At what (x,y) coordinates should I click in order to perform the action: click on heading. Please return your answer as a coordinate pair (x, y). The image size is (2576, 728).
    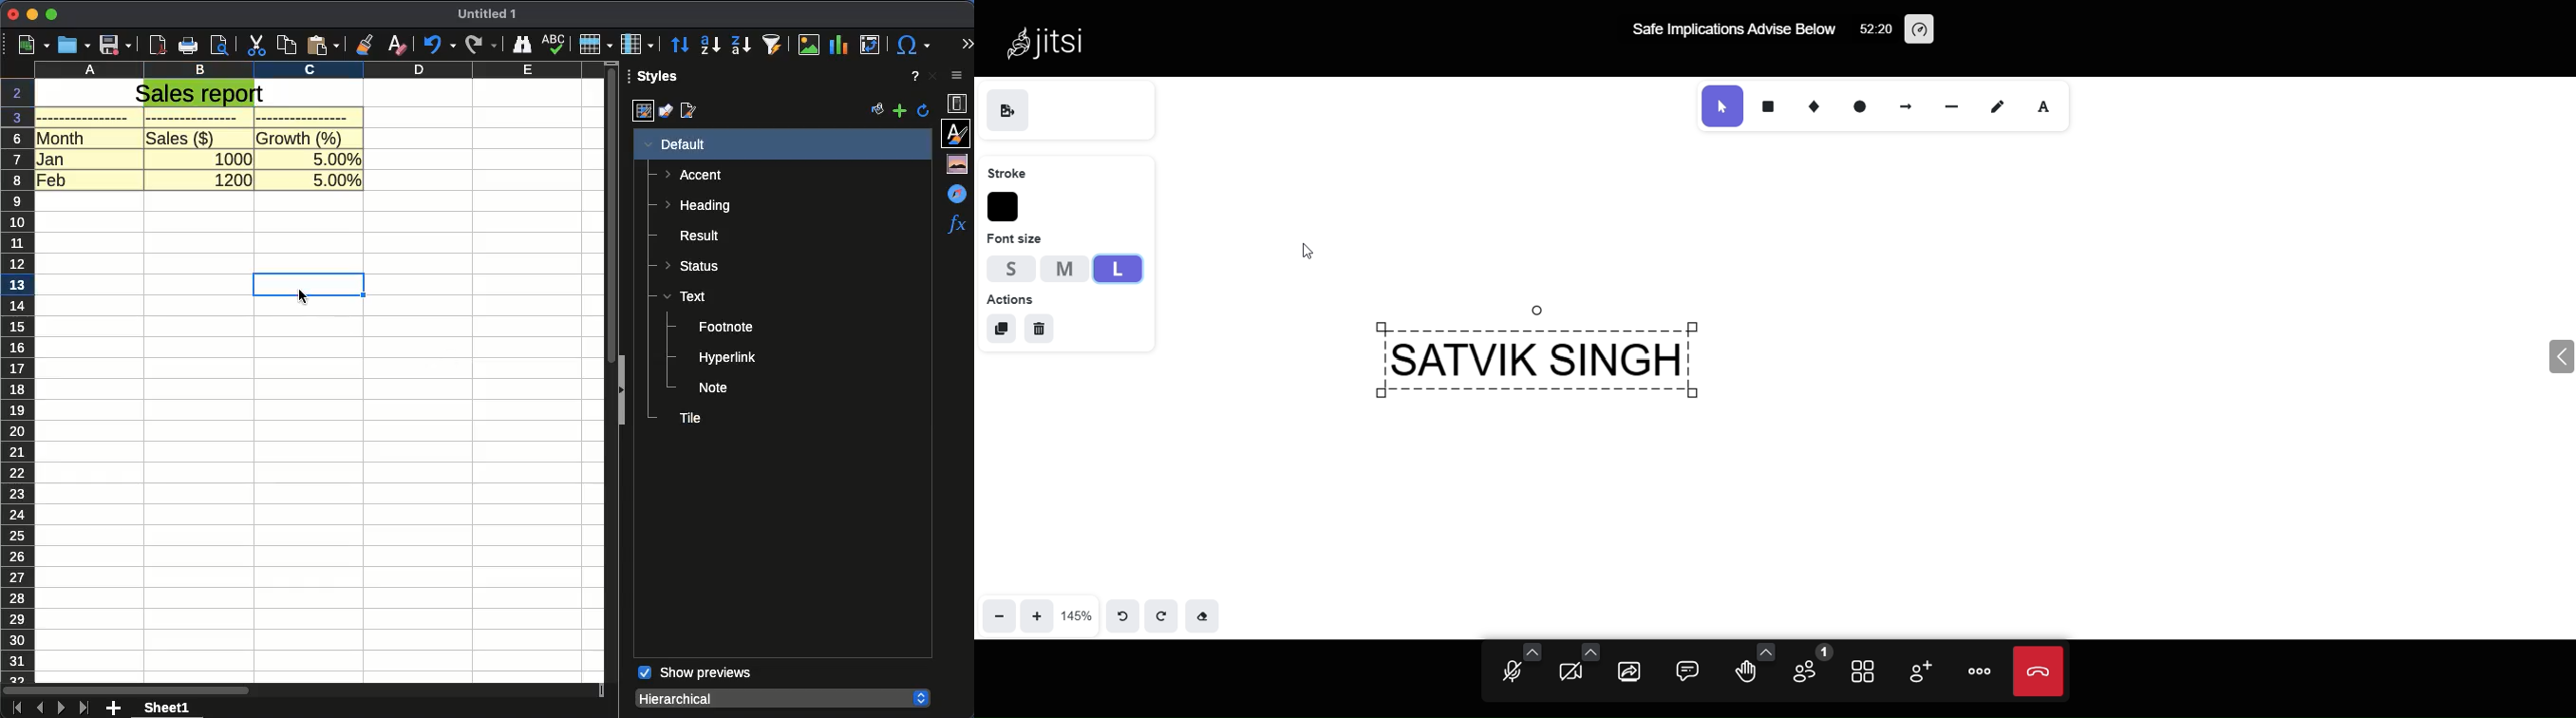
    Looking at the image, I should click on (697, 207).